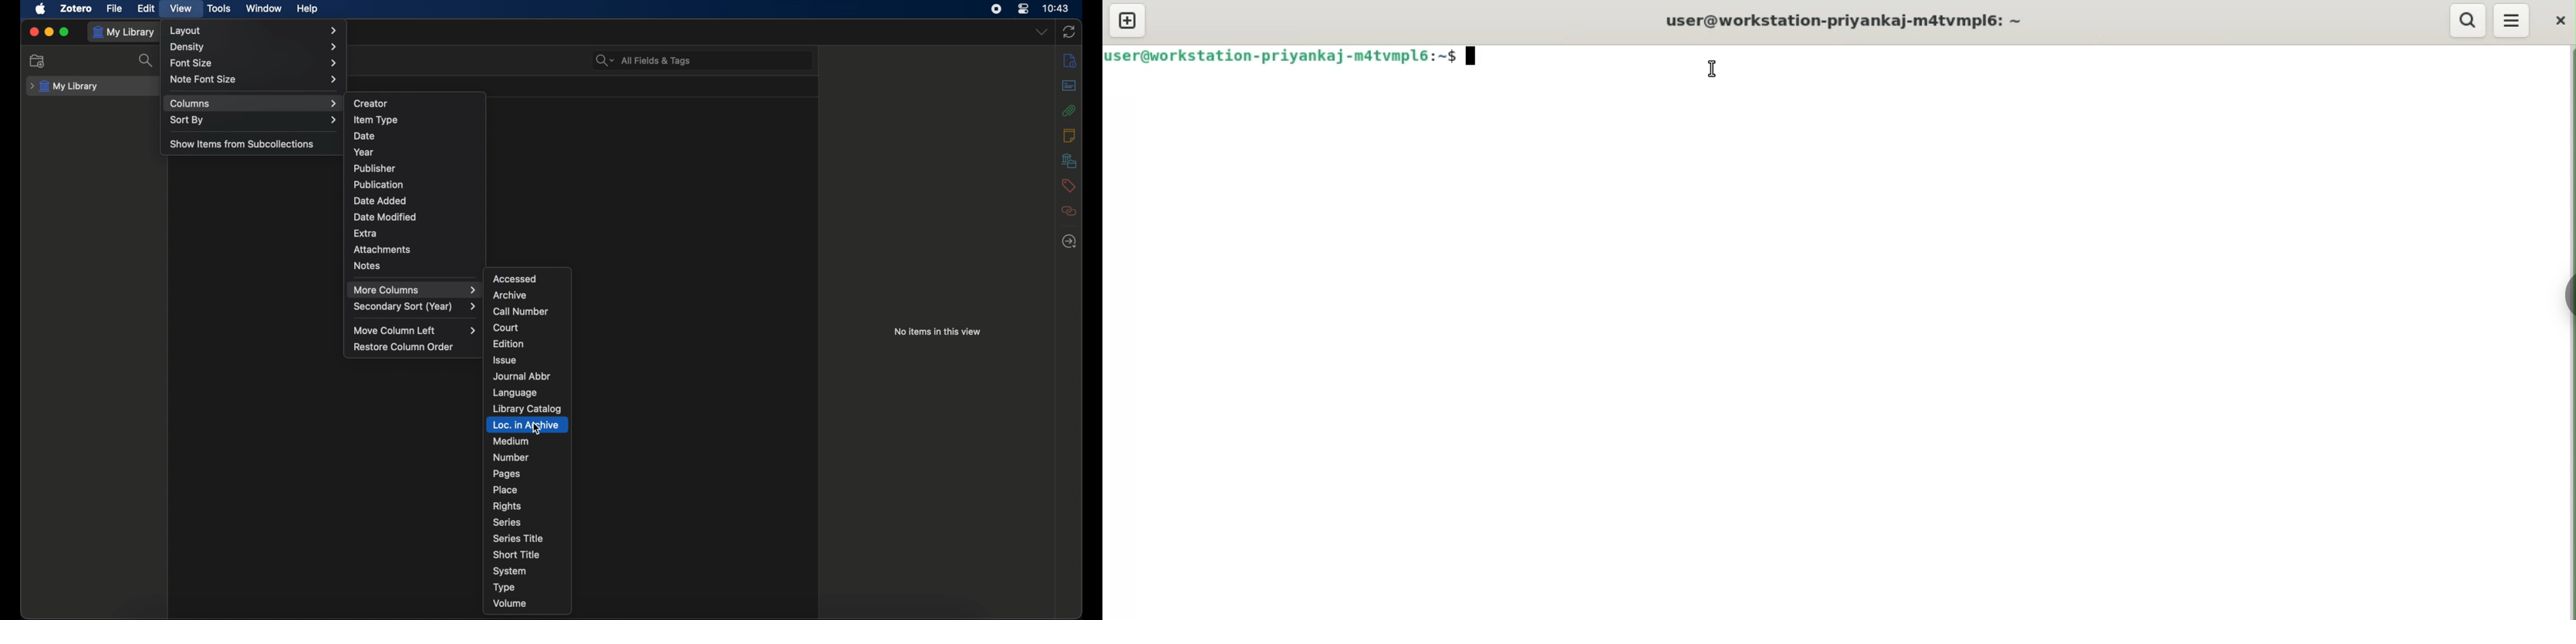  I want to click on file, so click(116, 9).